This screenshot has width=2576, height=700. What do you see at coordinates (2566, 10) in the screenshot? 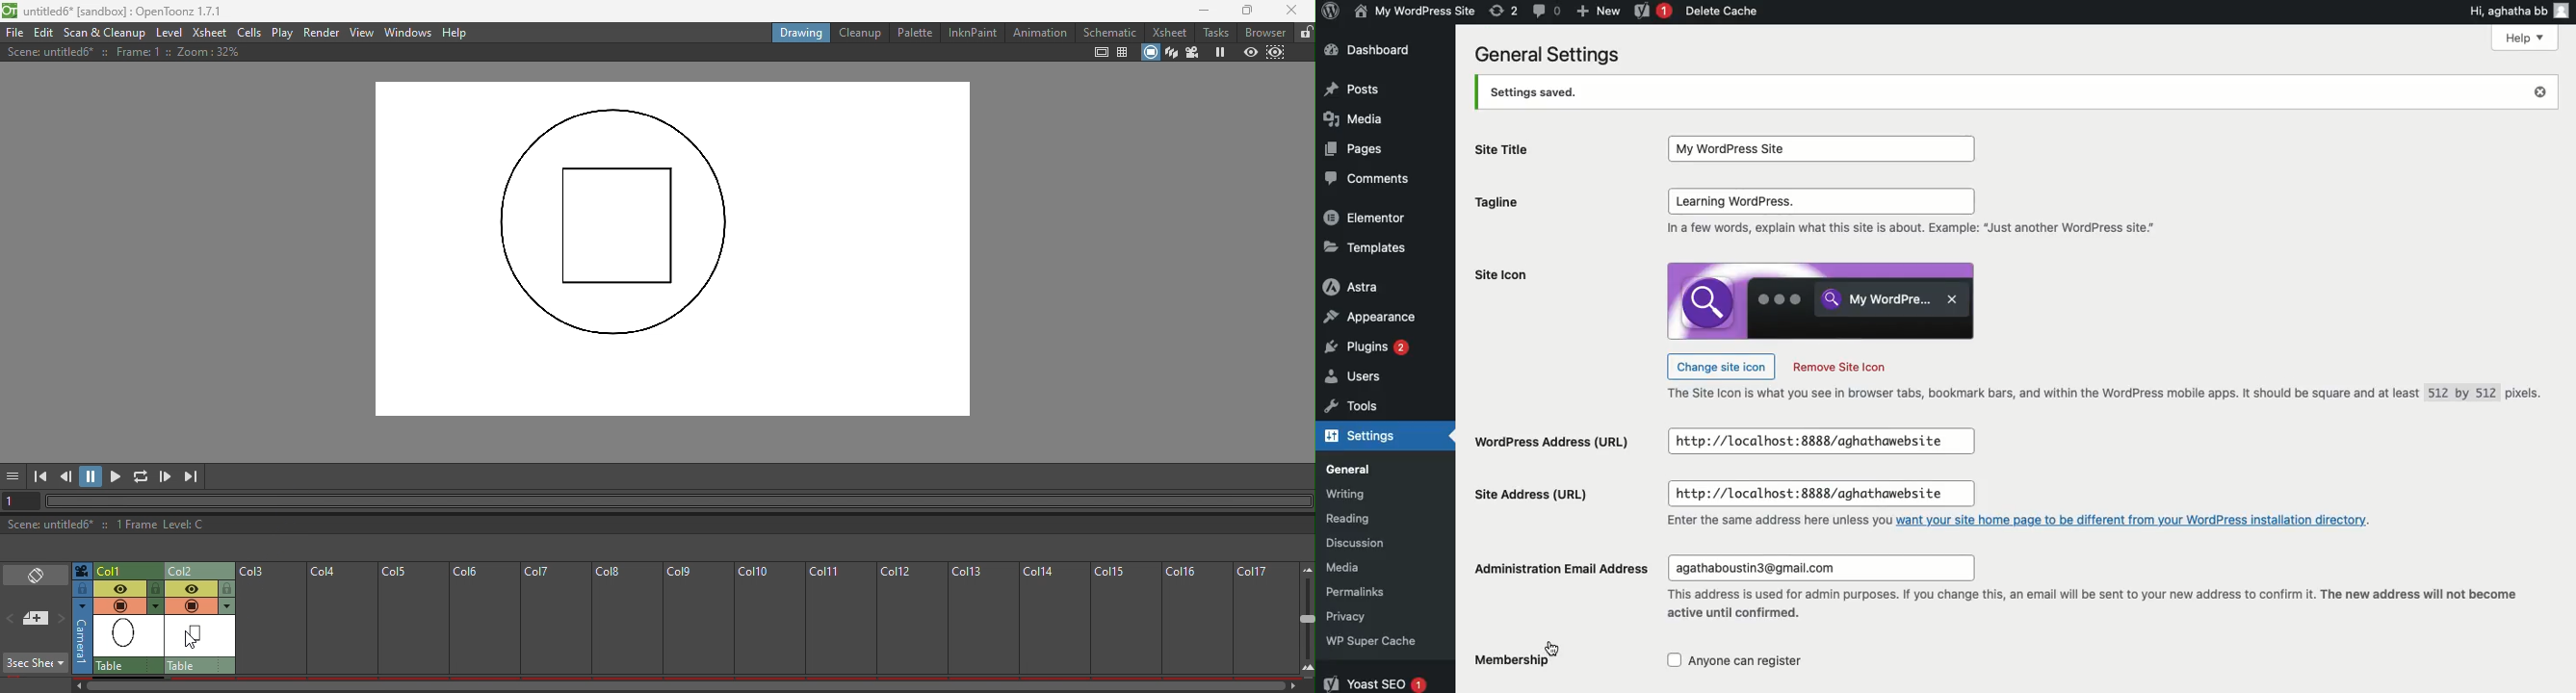
I see `user icon` at bounding box center [2566, 10].